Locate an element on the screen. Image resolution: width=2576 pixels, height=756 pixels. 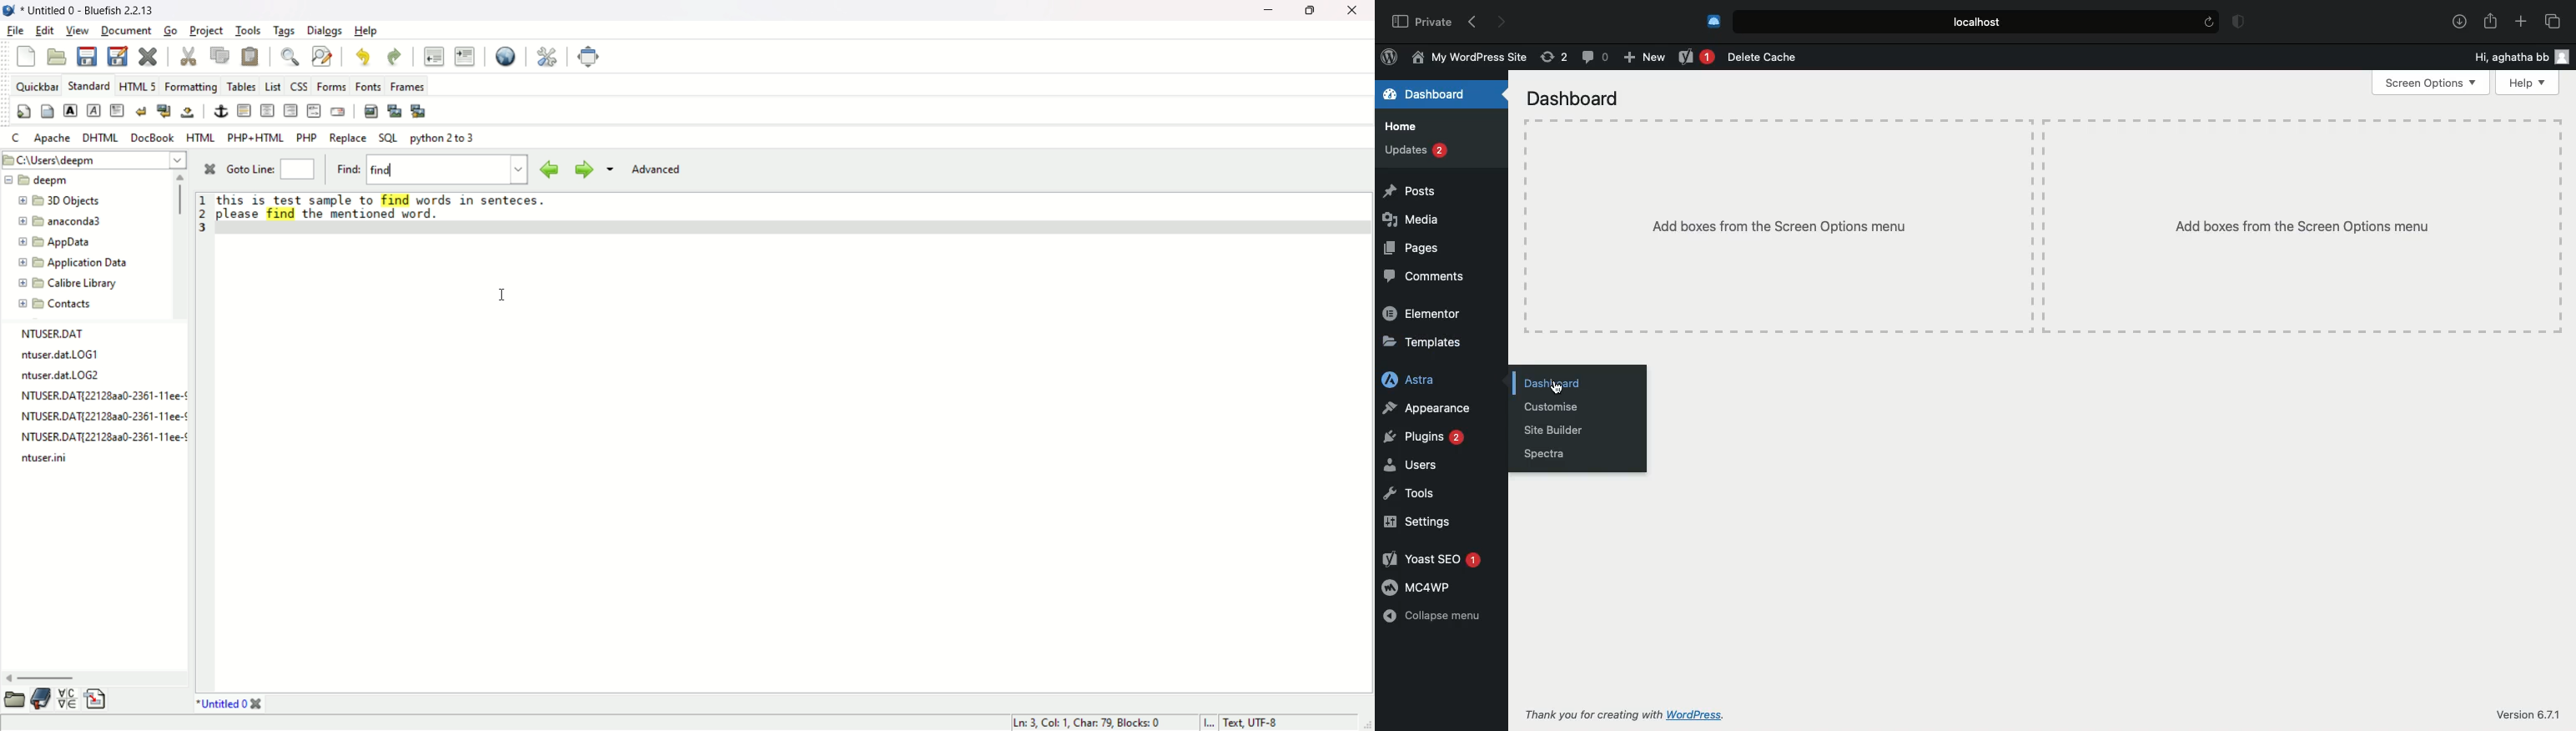
Yoast 1 is located at coordinates (1696, 58).